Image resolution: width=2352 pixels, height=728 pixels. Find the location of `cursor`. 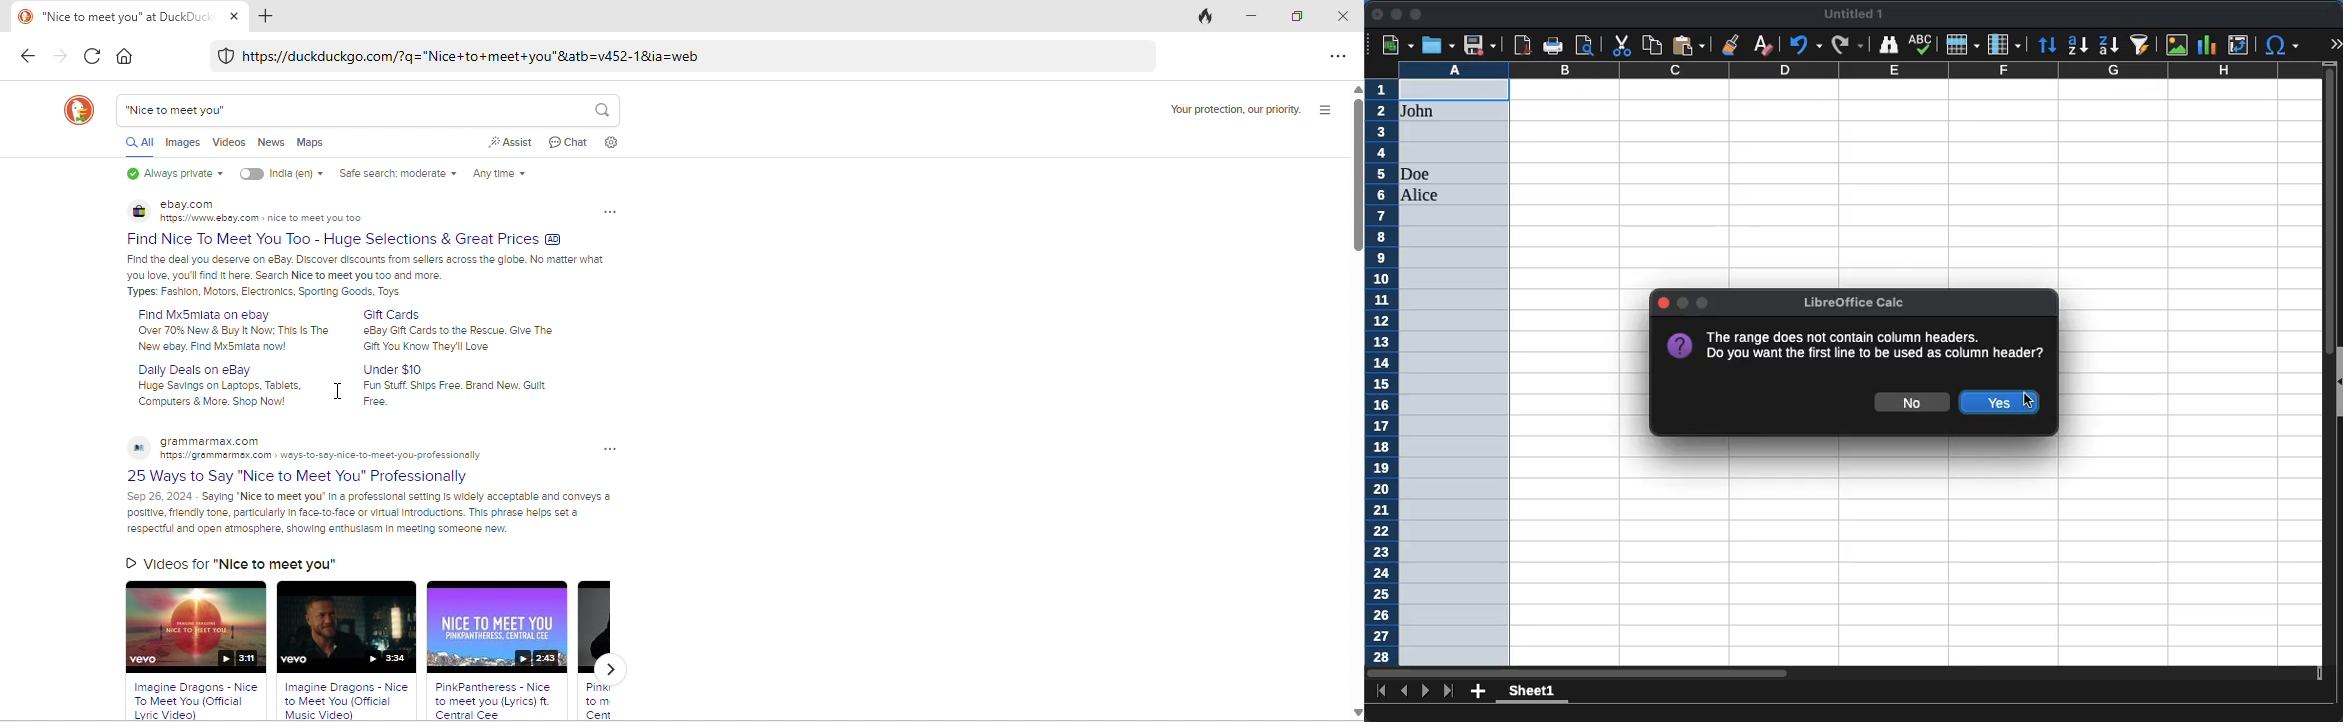

cursor is located at coordinates (2029, 402).